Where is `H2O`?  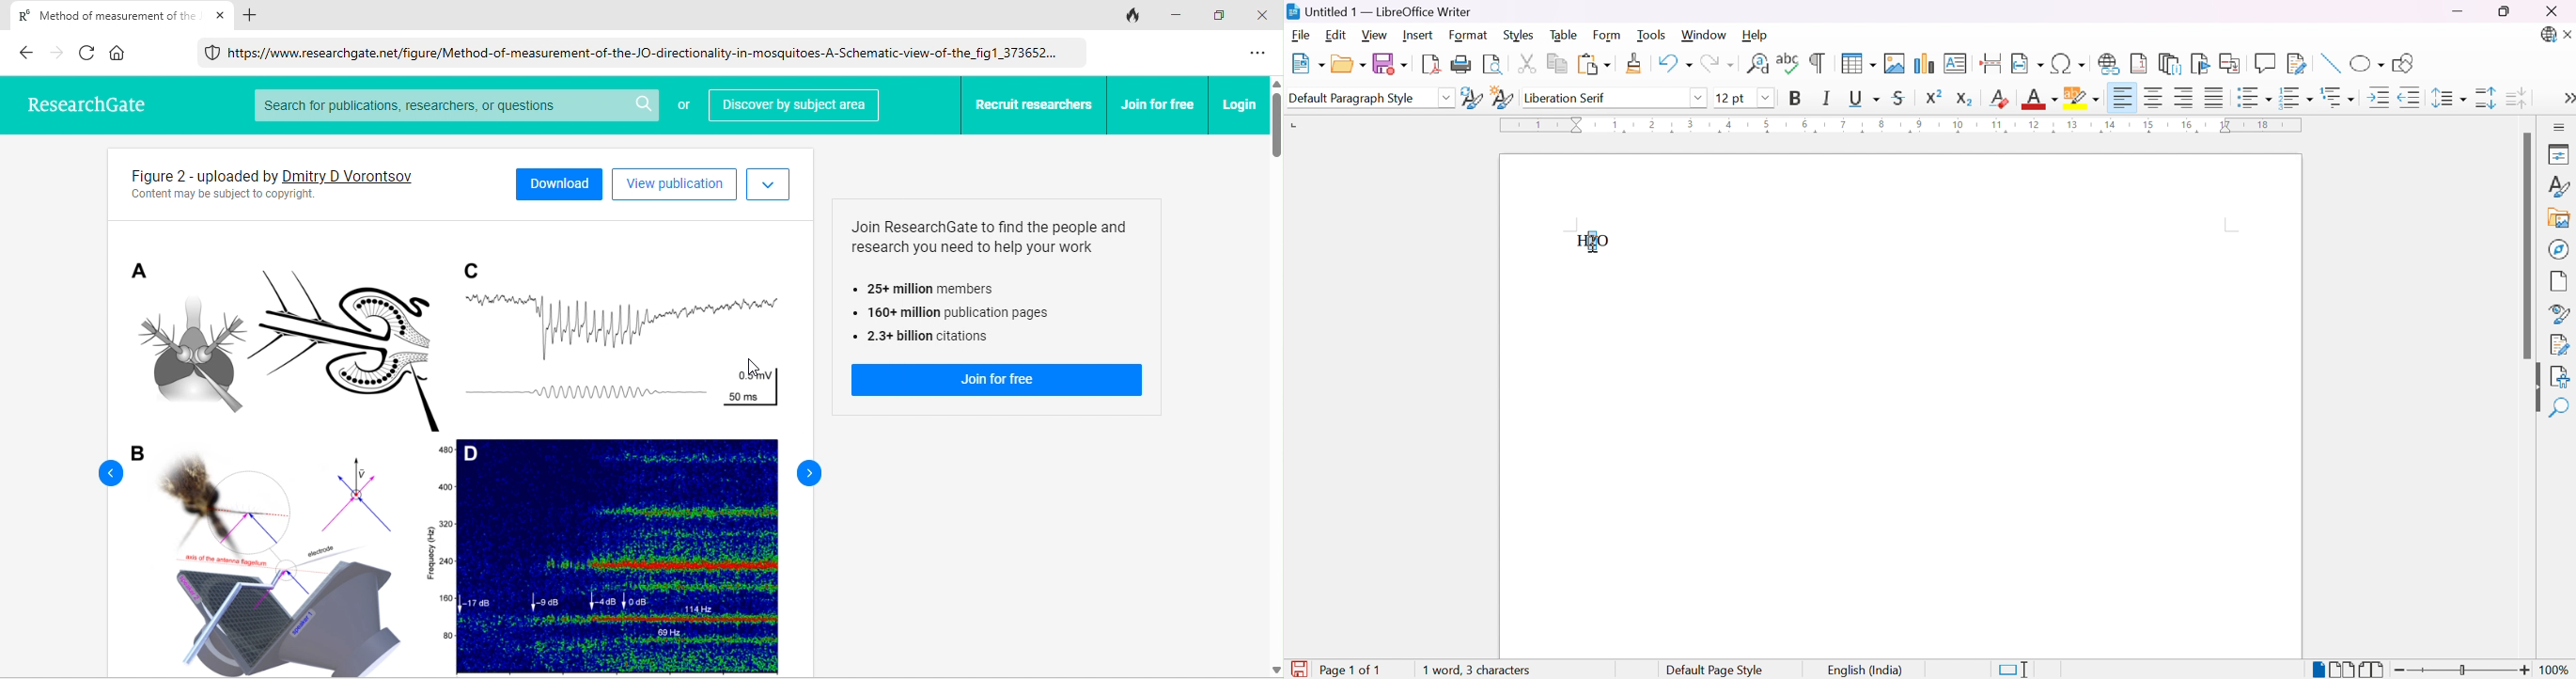 H2O is located at coordinates (1592, 239).